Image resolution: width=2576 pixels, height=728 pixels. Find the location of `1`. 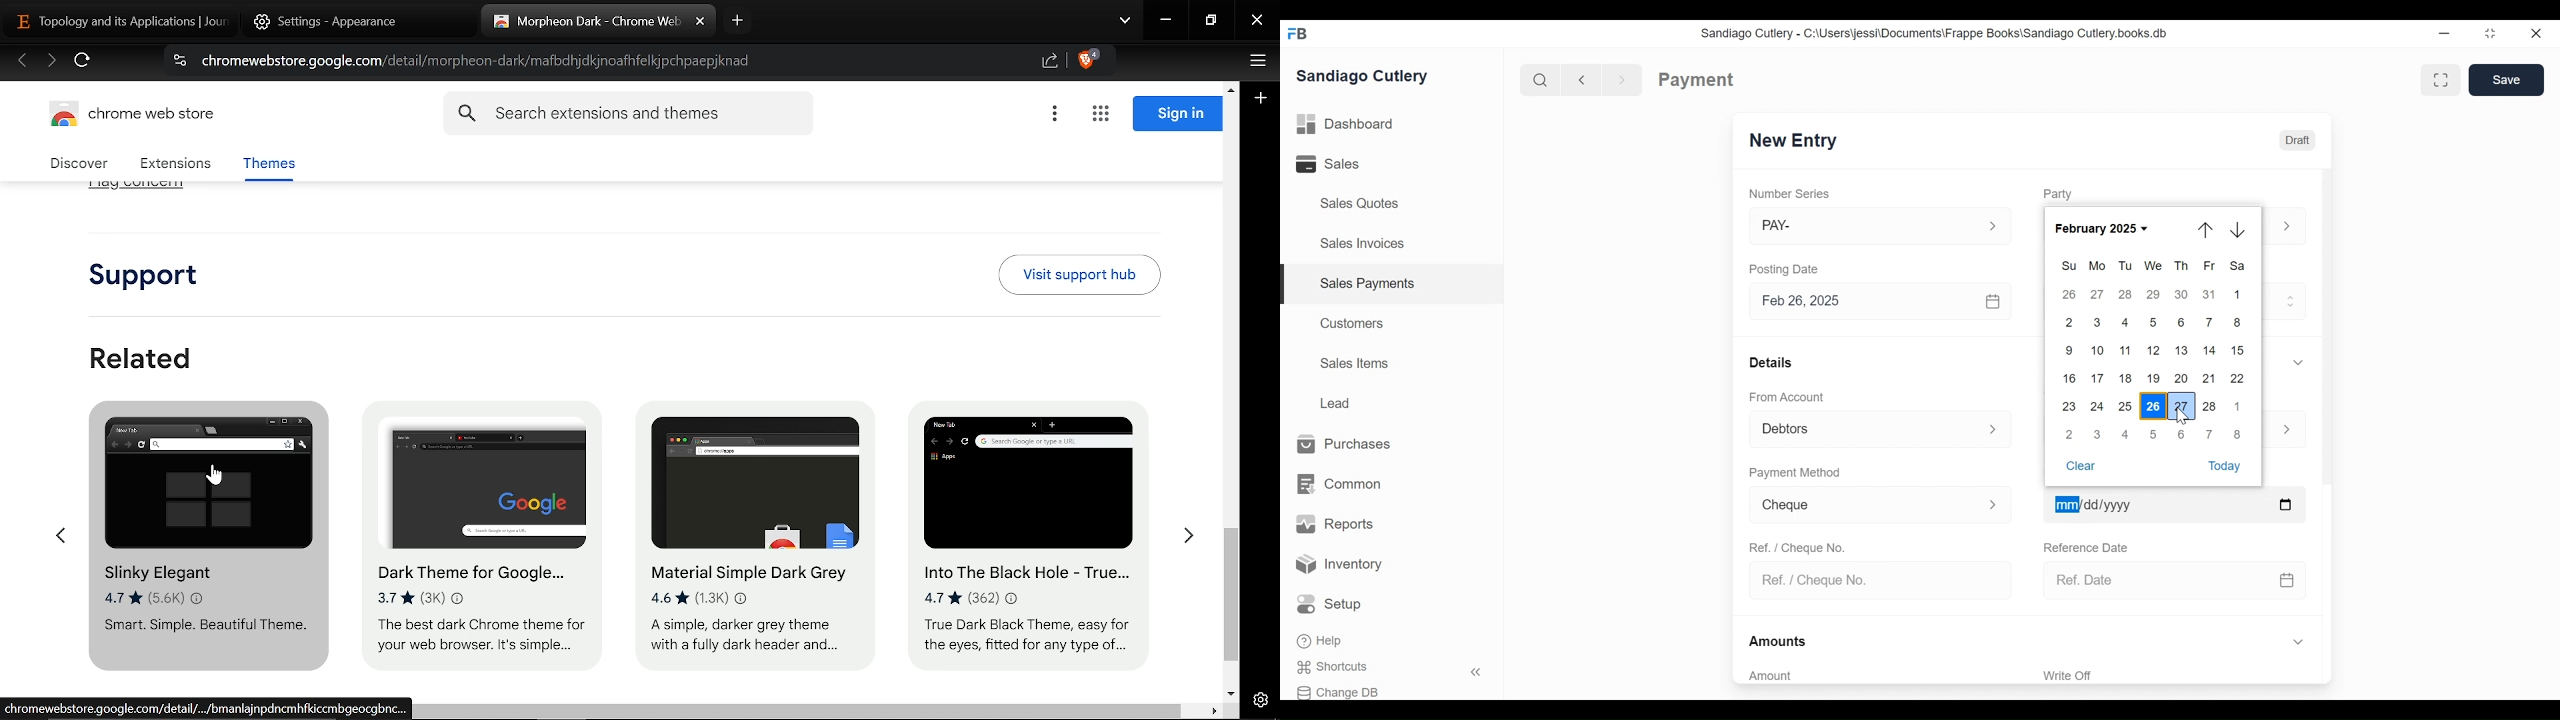

1 is located at coordinates (2239, 294).